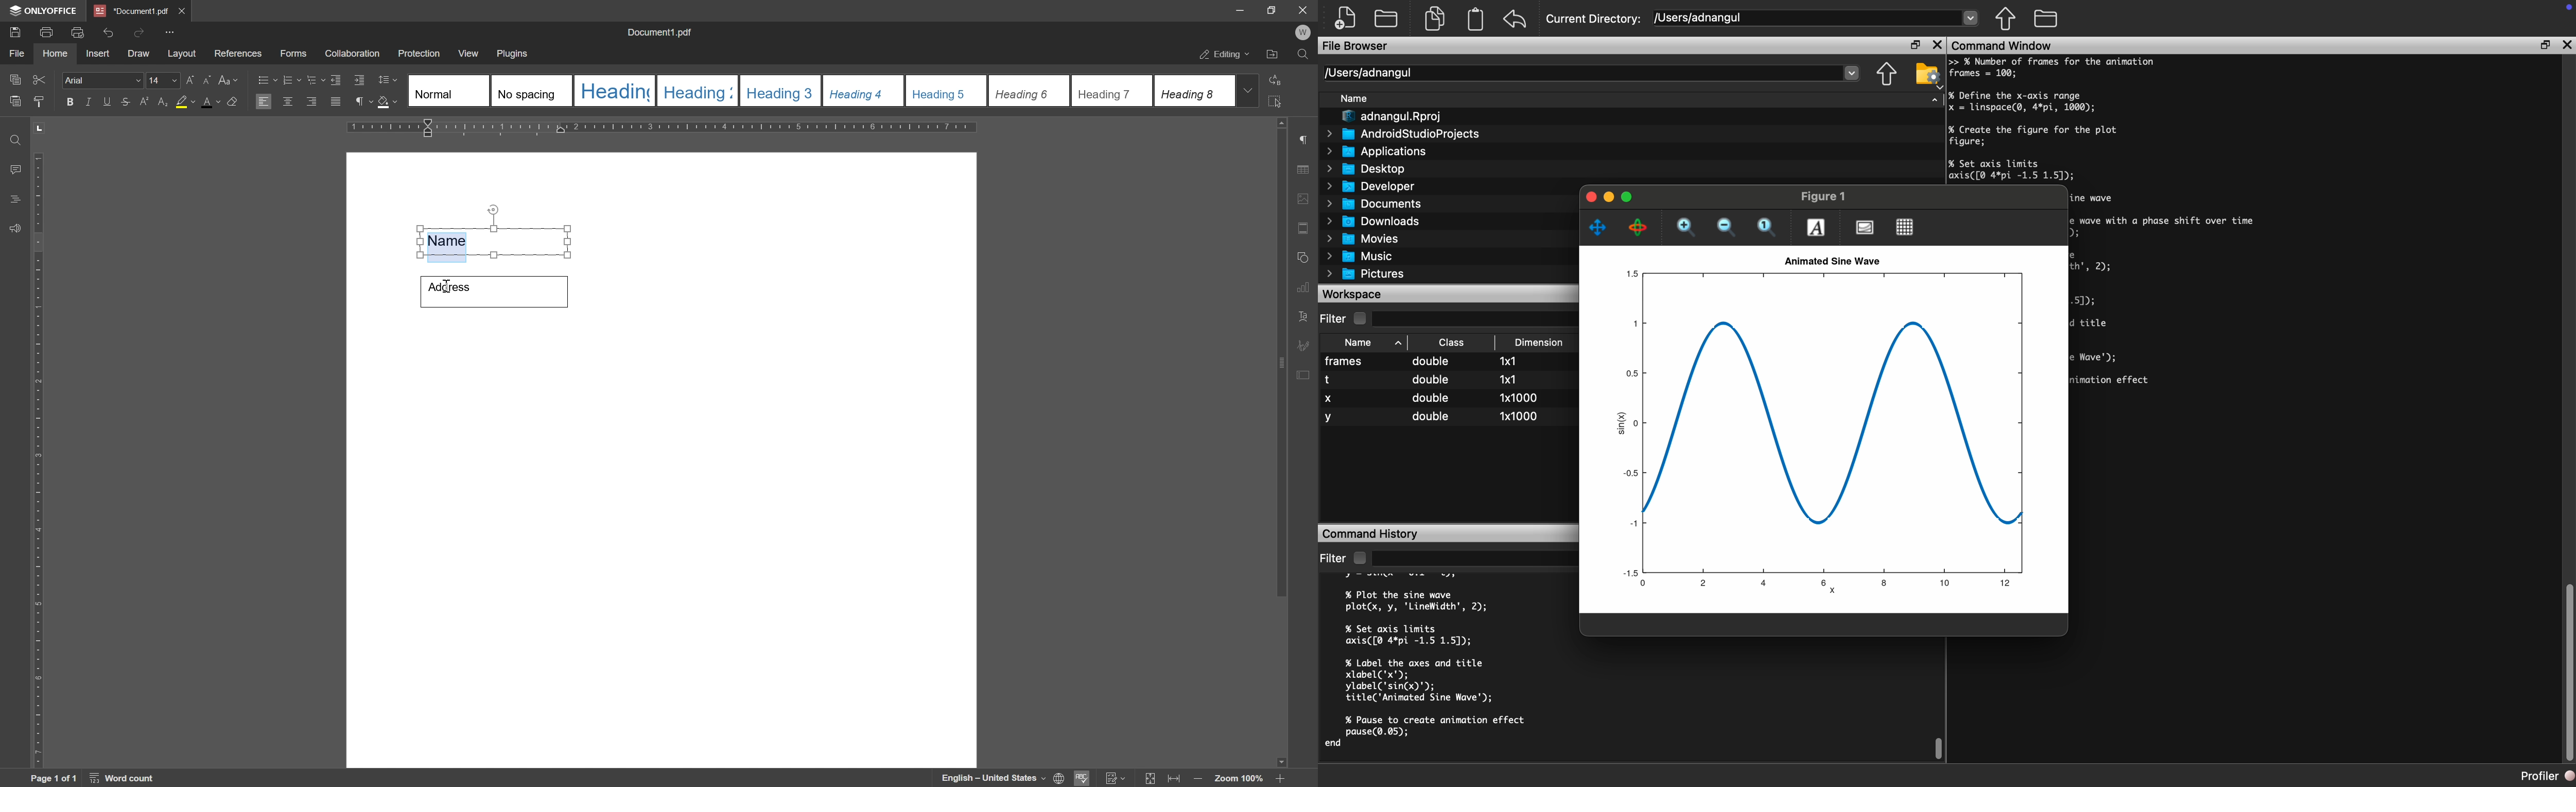  Describe the element at coordinates (1440, 658) in the screenshot. I see `% Plot the sine wave
plot(x, y, 'LineWidth', 2);
% Set axis limits
axis([@ 4*pi -1.5 1.5]);
% Label the axes and title
xlabel('x");
ylabel('sin(x)");
title('Animated Sine Wave');
% Pause to create animation effect
pause(0.05);

end` at that location.